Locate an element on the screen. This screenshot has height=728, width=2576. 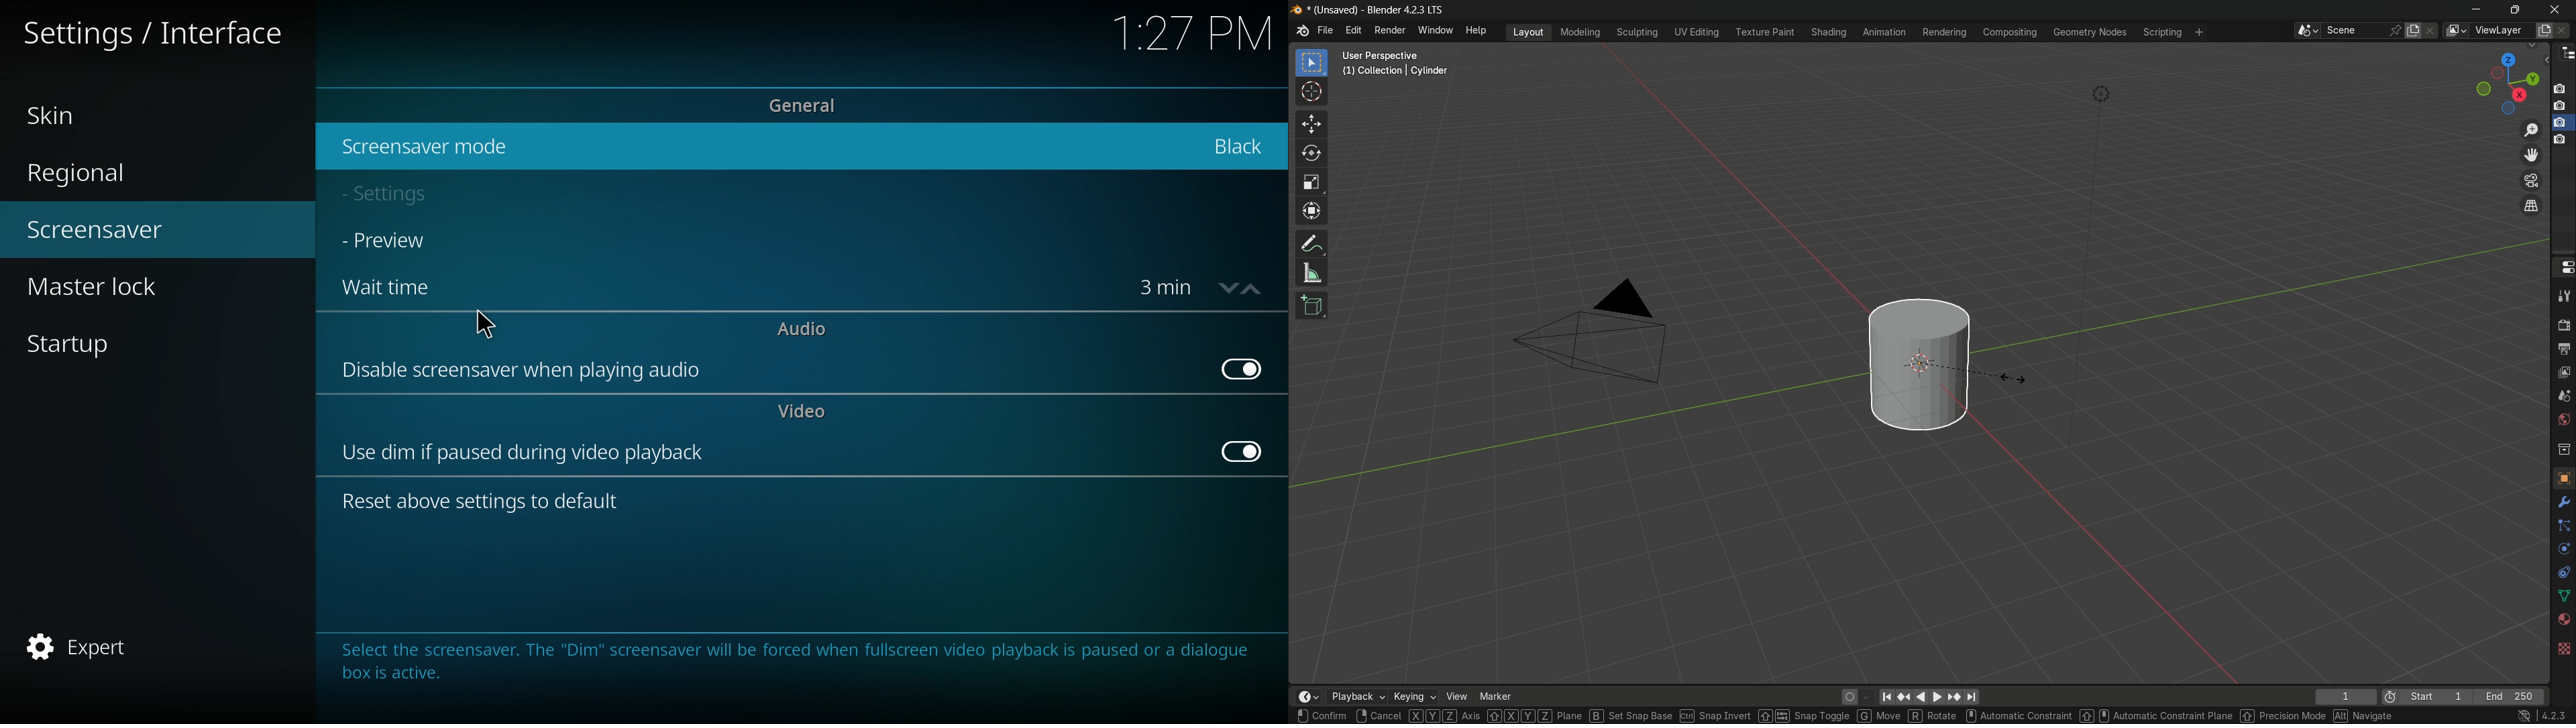
output is located at coordinates (2563, 351).